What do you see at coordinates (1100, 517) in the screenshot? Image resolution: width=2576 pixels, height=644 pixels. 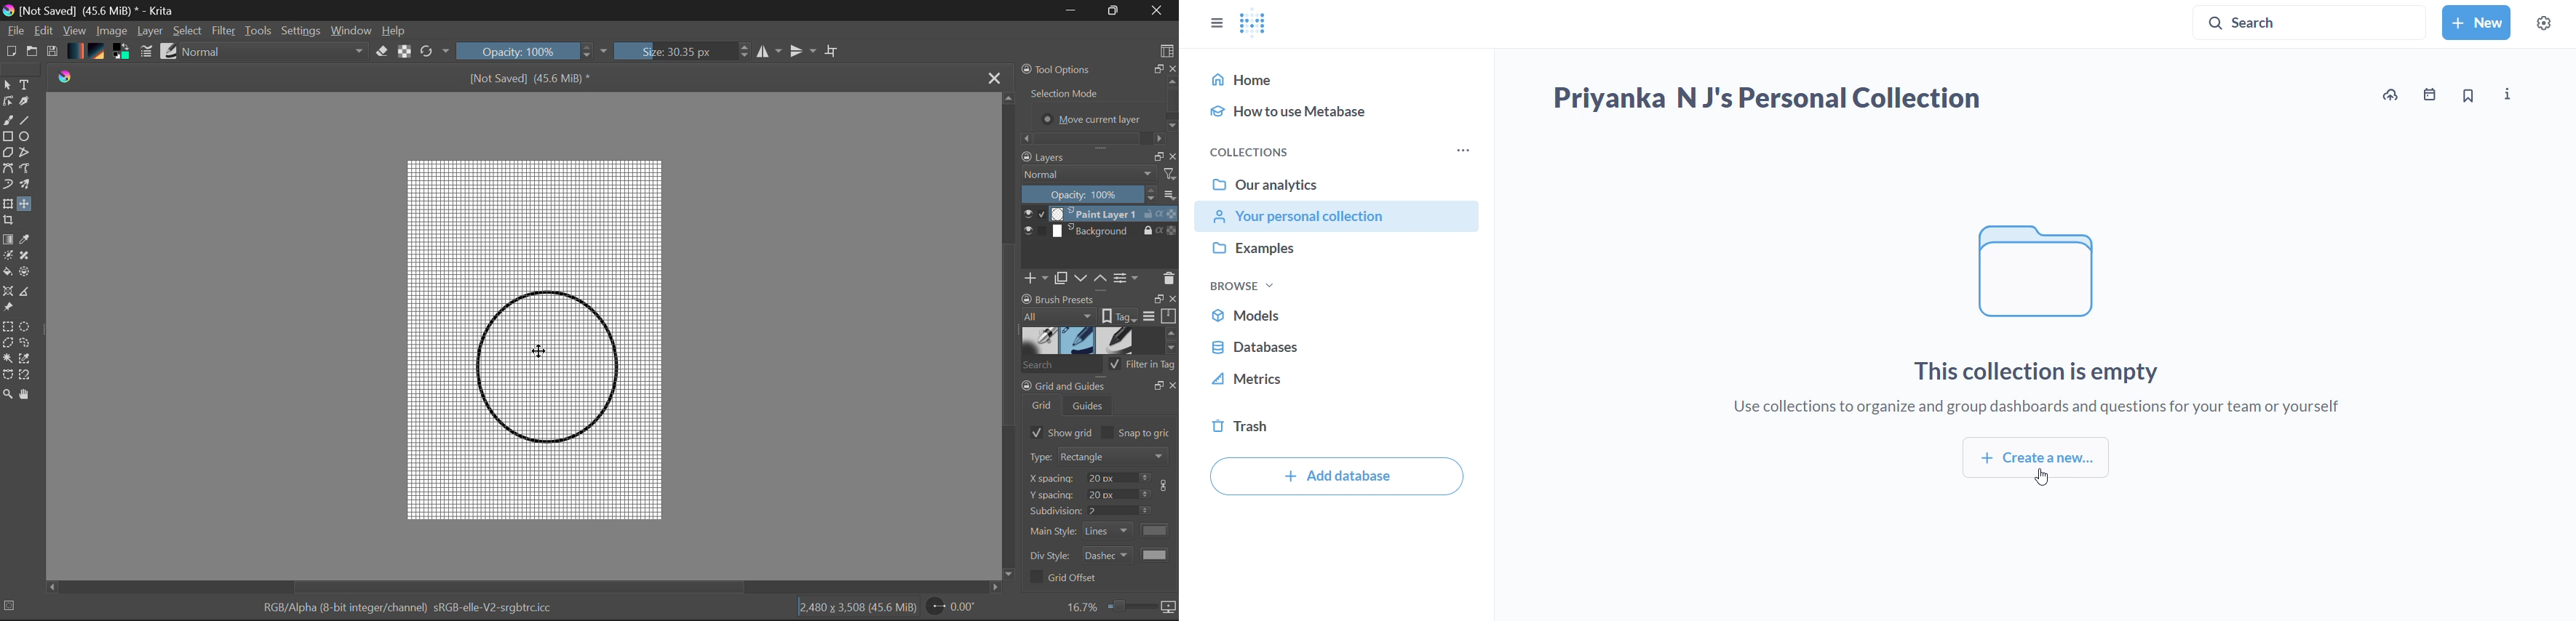 I see `Grid and Guides Docker` at bounding box center [1100, 517].